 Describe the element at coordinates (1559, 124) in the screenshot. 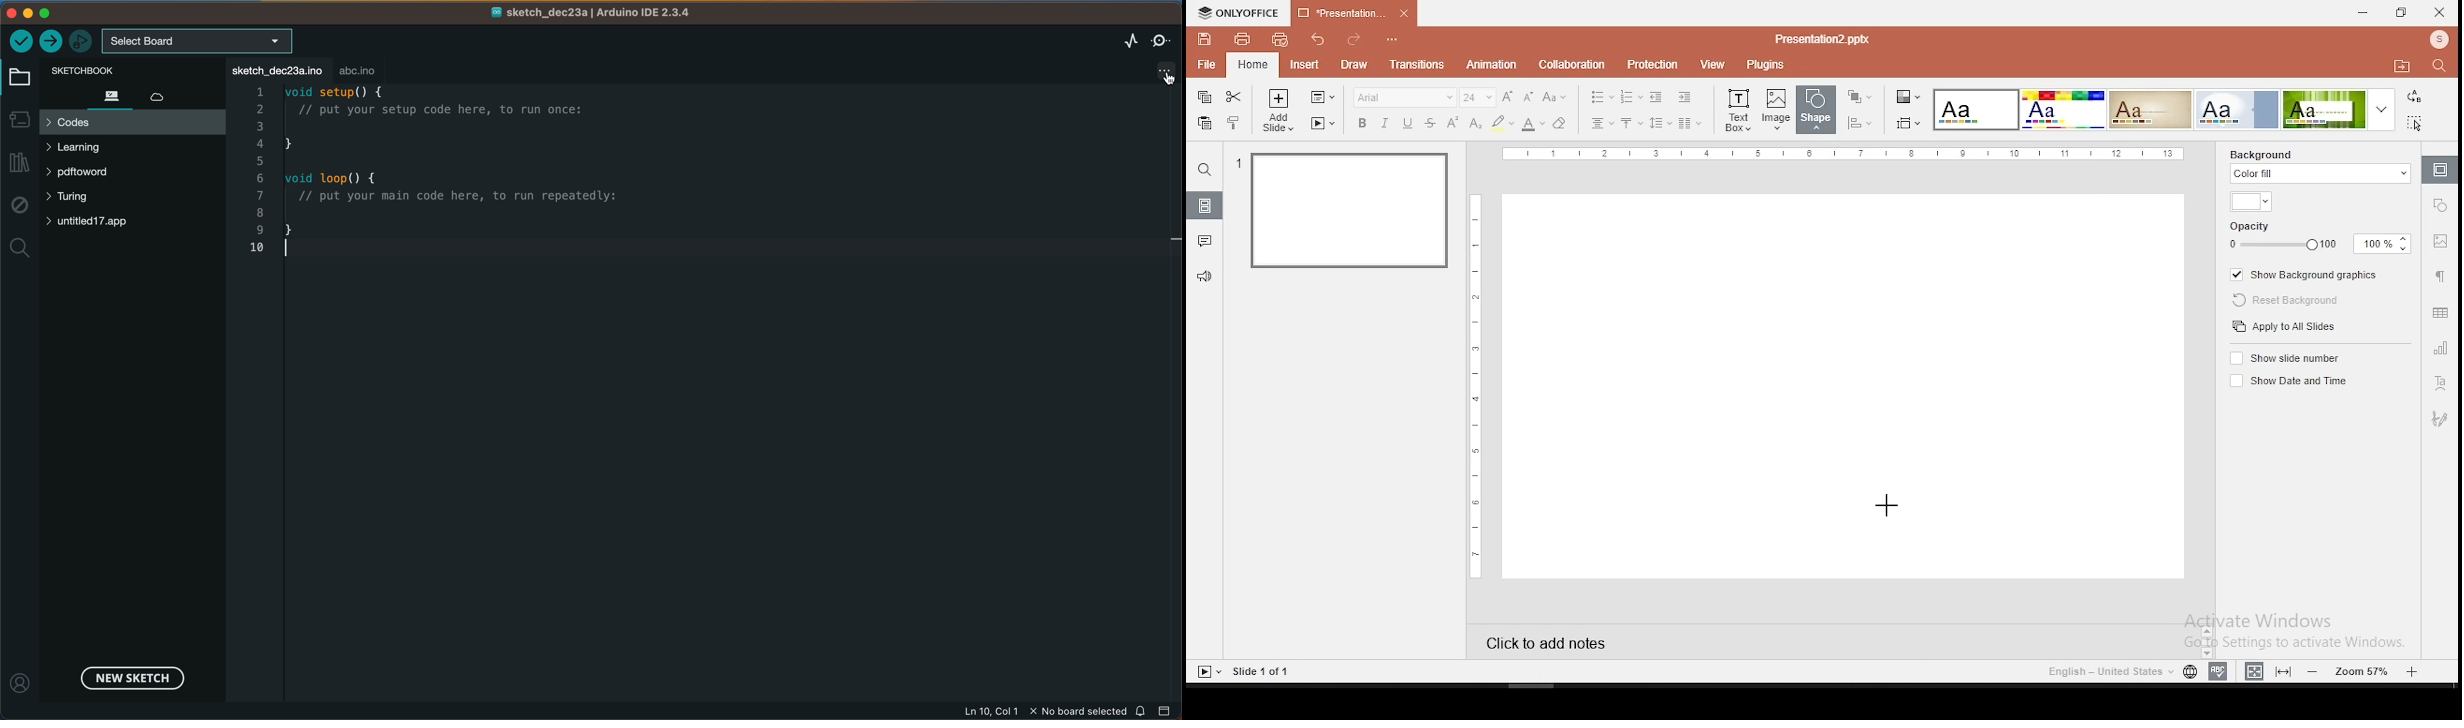

I see `eraser tool` at that location.